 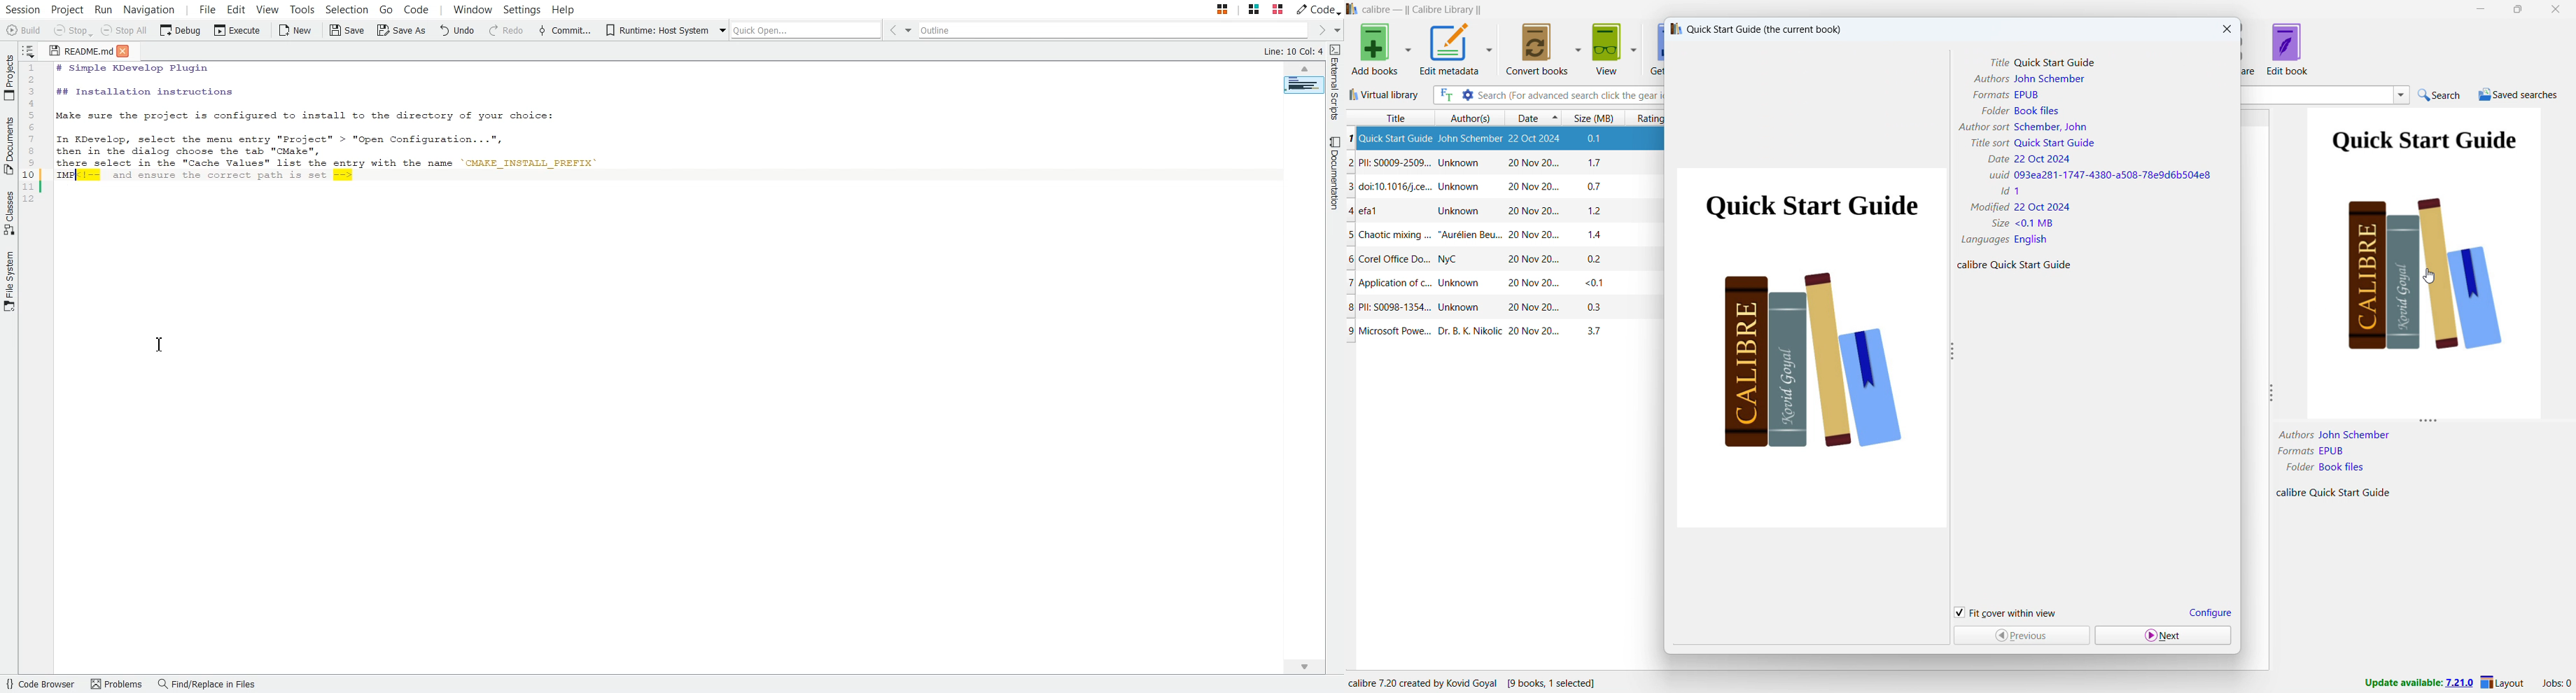 I want to click on Unknown, so click(x=1462, y=164).